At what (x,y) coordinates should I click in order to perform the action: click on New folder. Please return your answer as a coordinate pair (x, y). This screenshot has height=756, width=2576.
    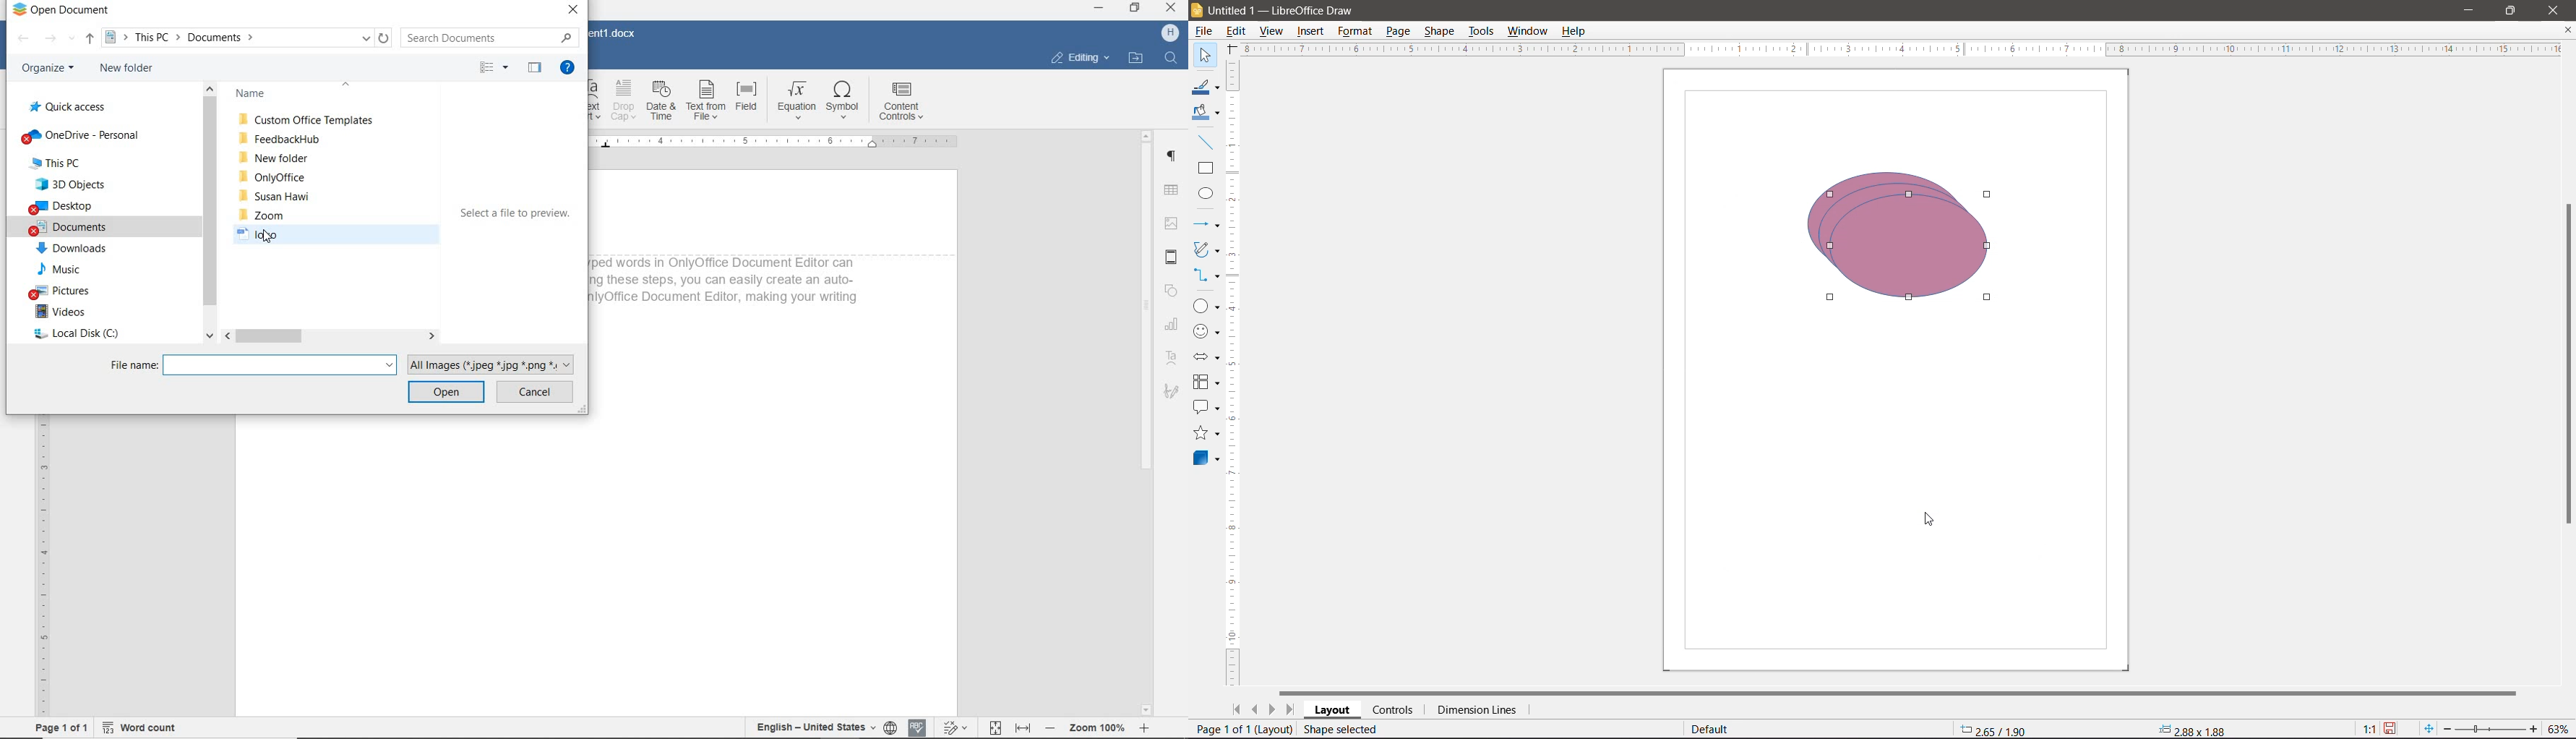
    Looking at the image, I should click on (273, 158).